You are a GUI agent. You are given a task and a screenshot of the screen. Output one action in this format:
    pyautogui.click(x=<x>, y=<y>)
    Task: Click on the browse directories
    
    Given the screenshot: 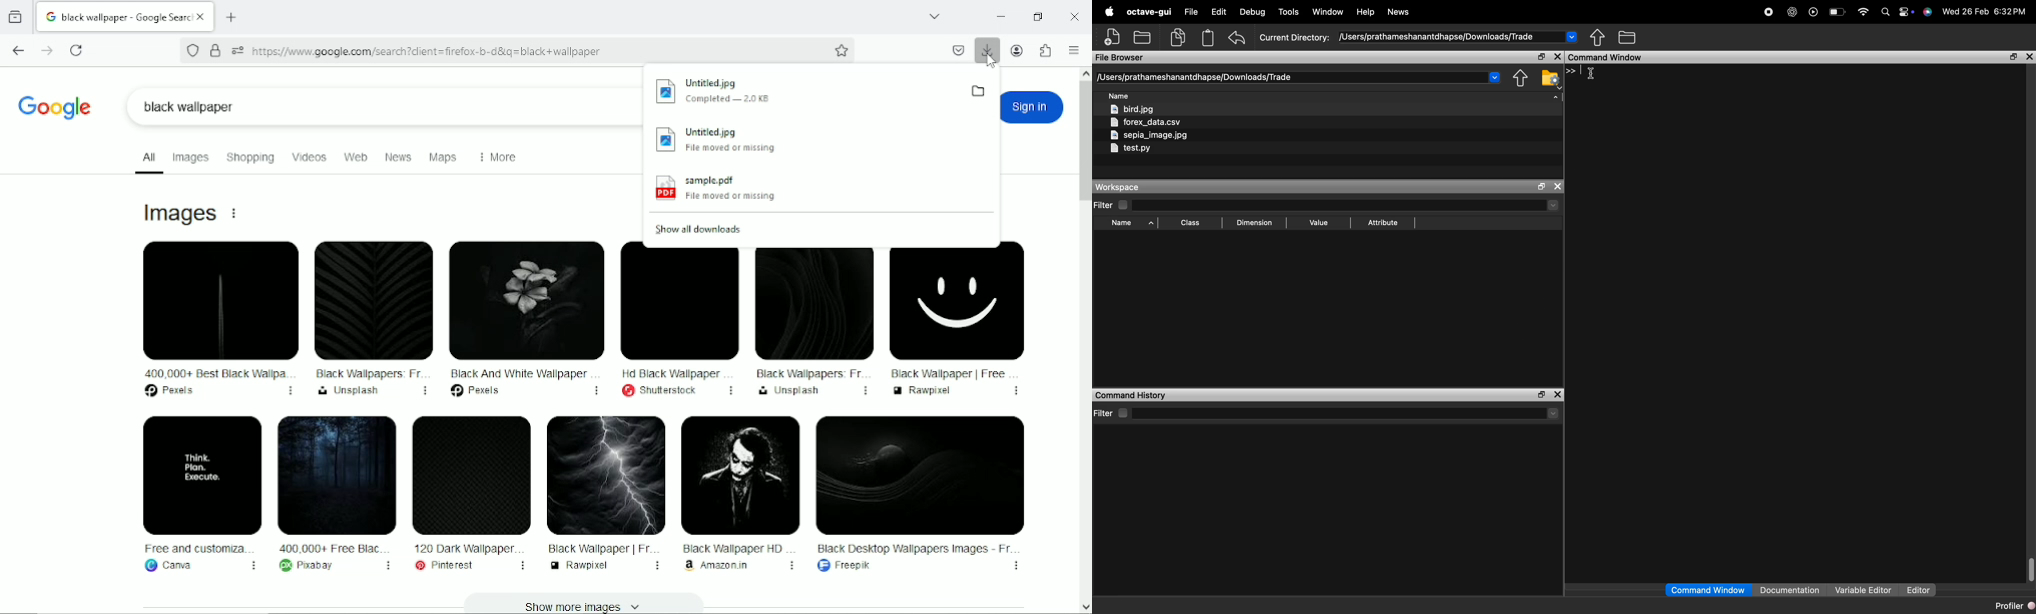 What is the action you would take?
    pyautogui.click(x=1628, y=38)
    